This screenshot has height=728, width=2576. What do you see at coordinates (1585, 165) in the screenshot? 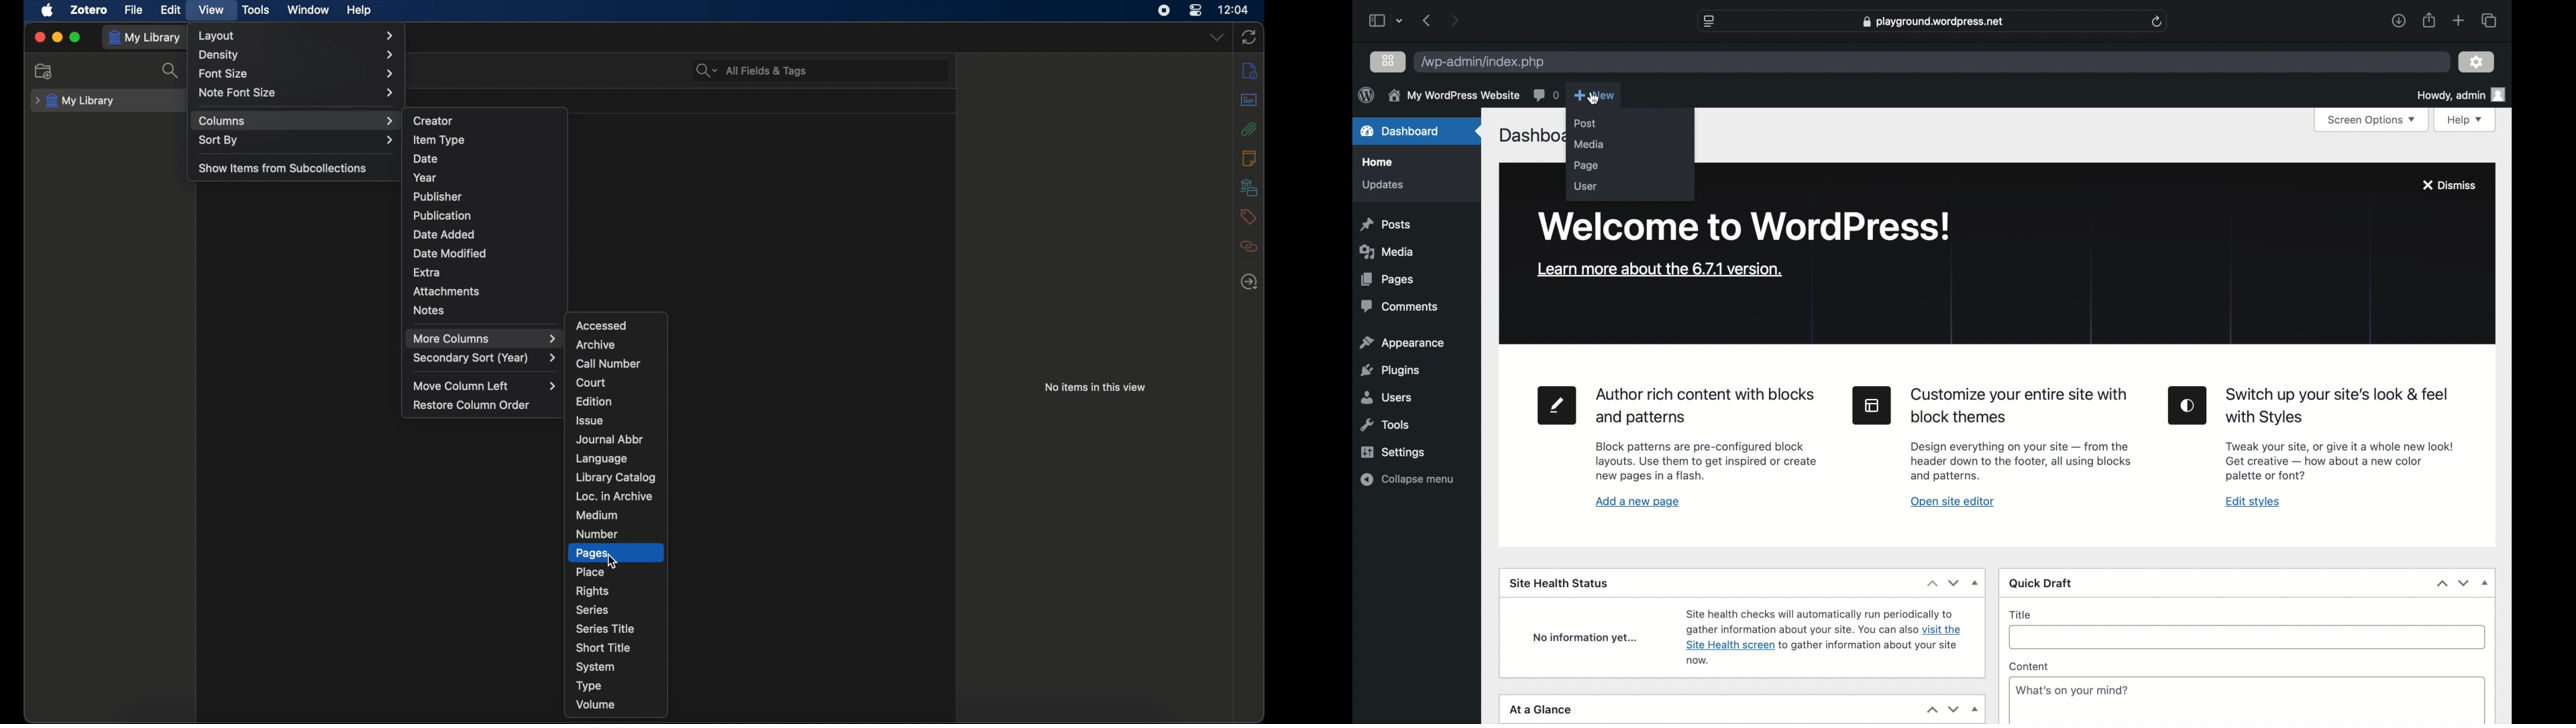
I see `page` at bounding box center [1585, 165].